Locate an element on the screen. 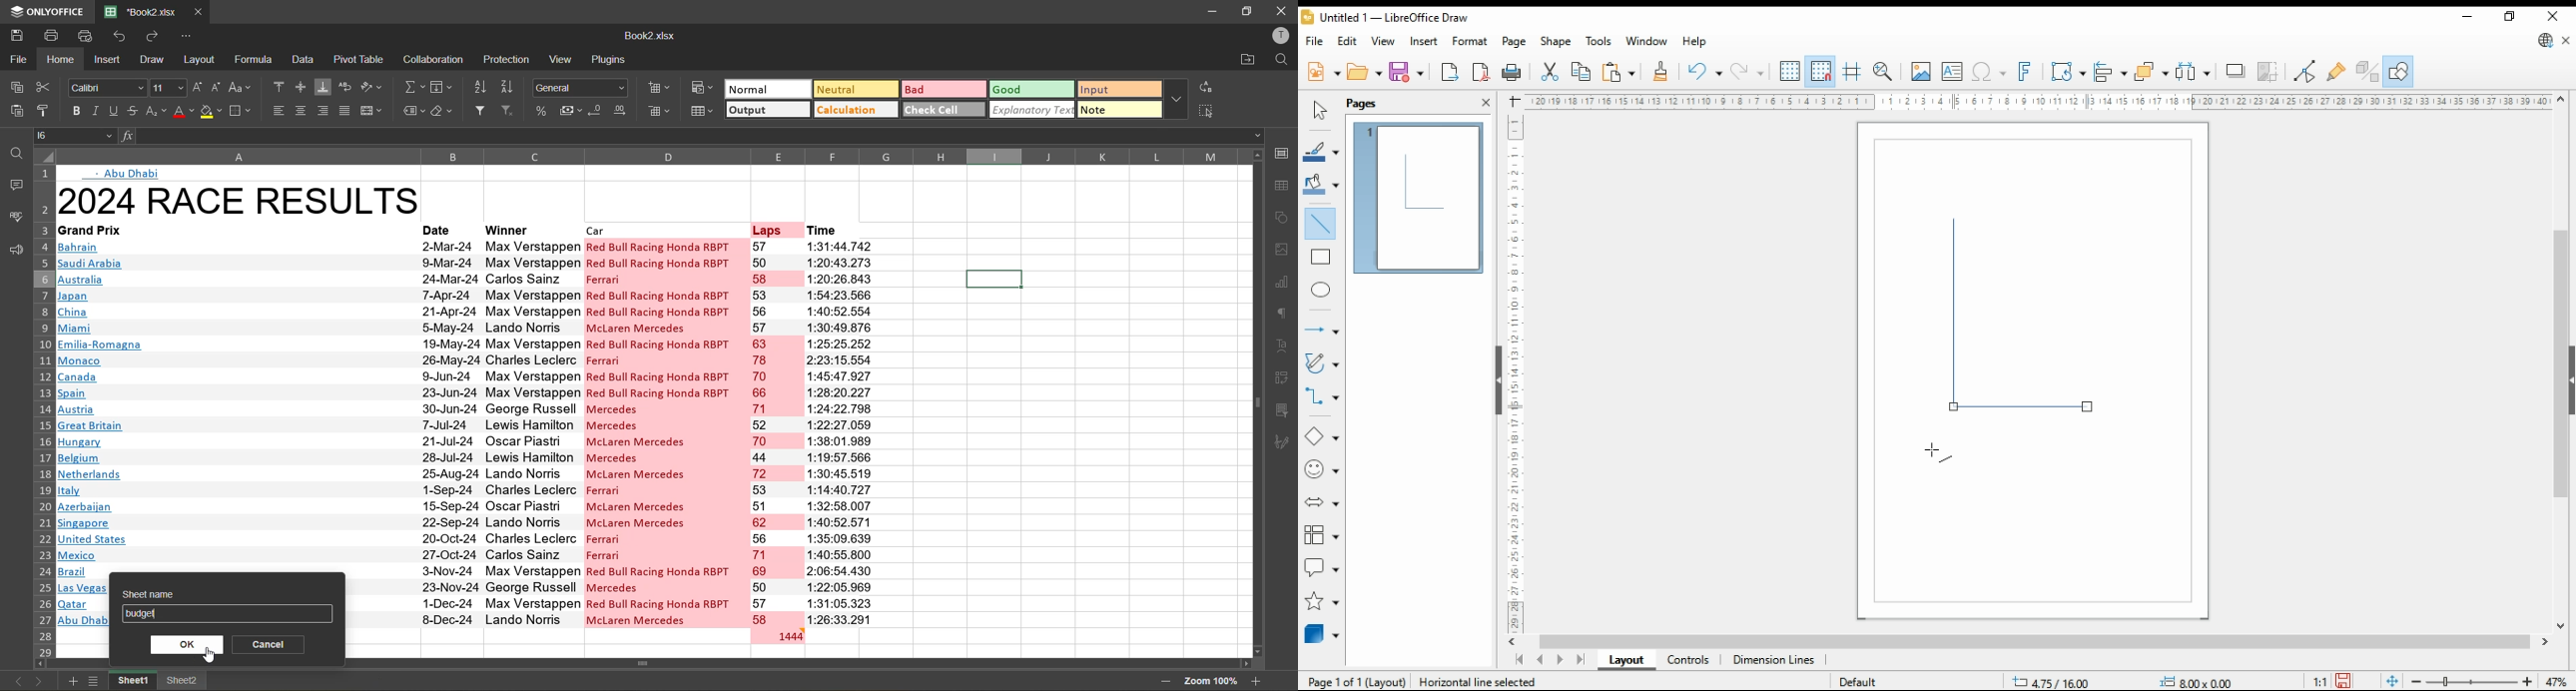 Image resolution: width=2576 pixels, height=700 pixels. display grid is located at coordinates (1790, 70).